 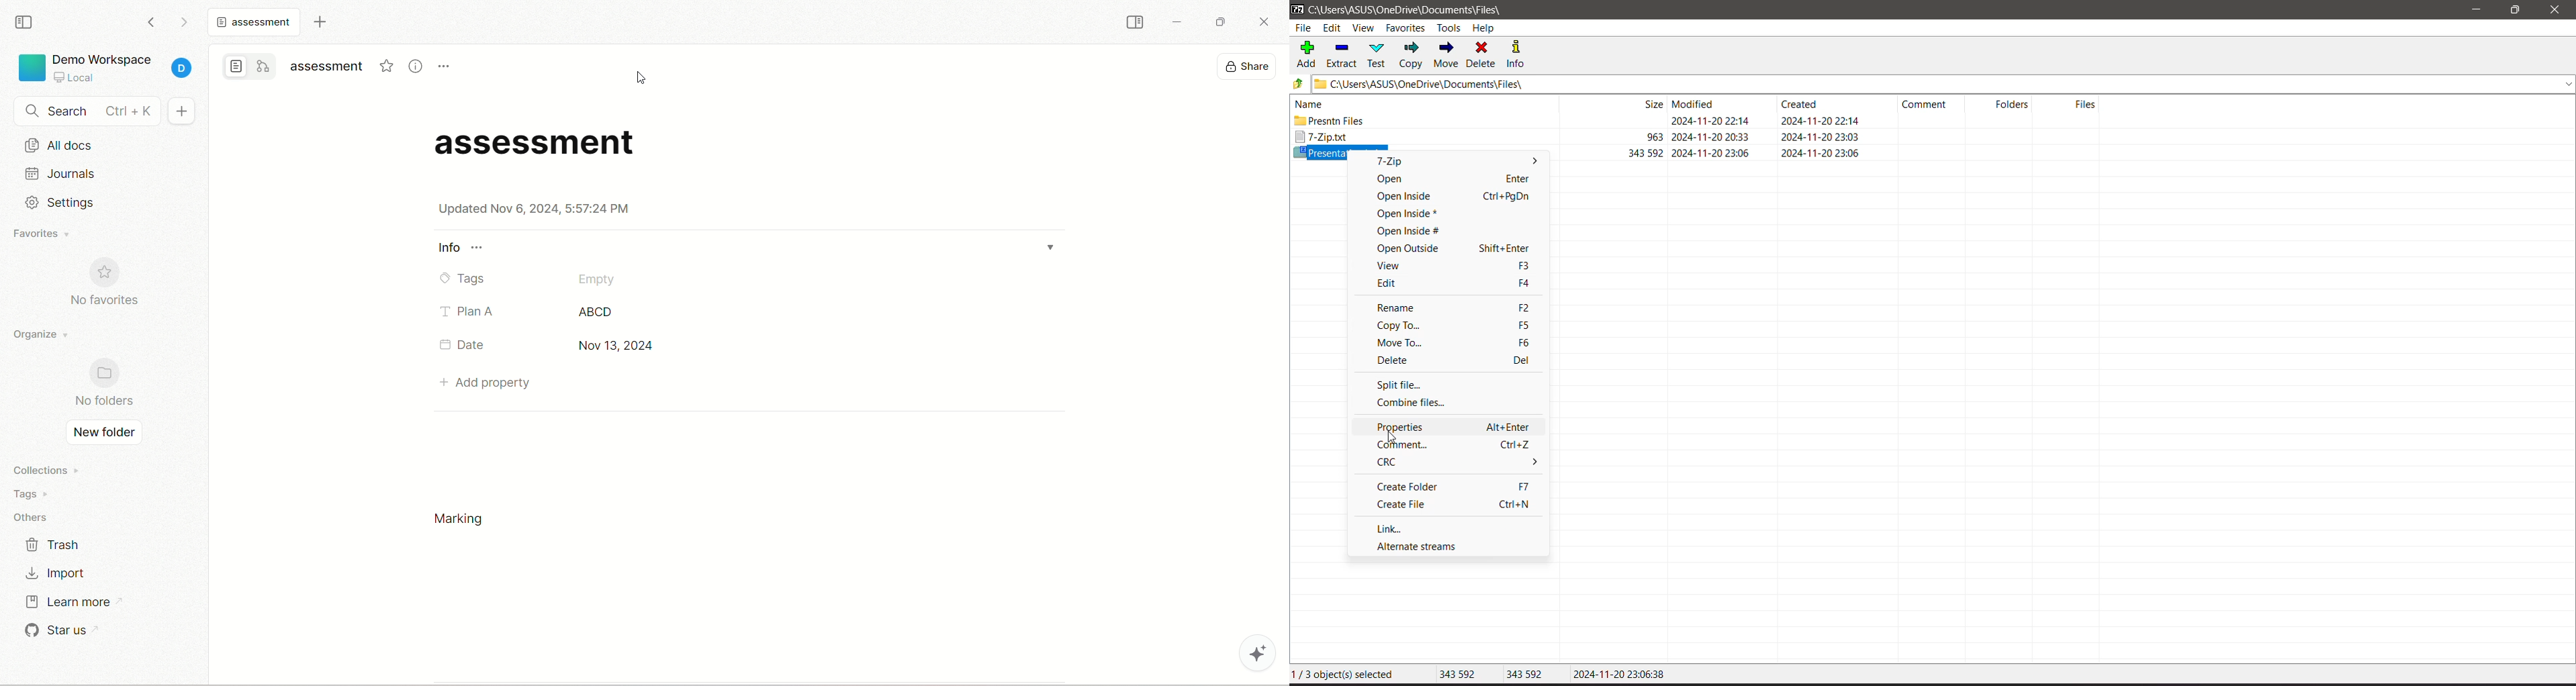 What do you see at coordinates (1049, 246) in the screenshot?
I see `expand` at bounding box center [1049, 246].